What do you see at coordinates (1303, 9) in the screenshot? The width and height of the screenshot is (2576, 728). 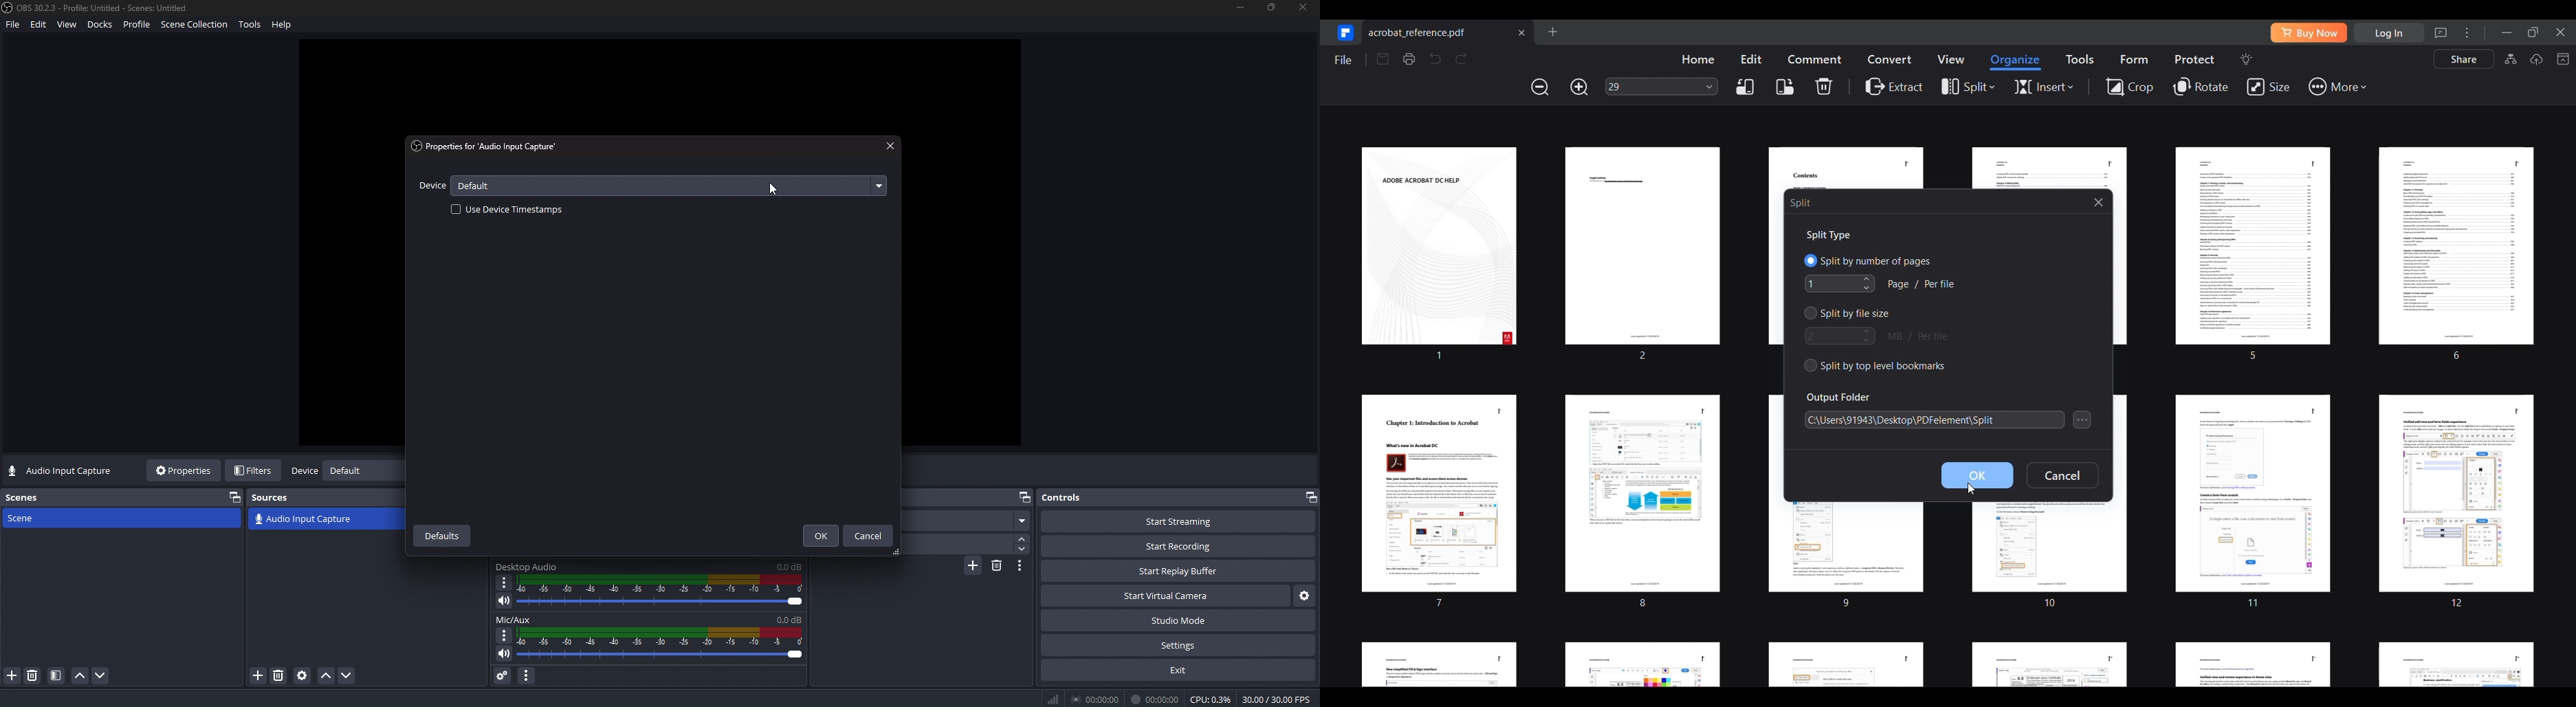 I see `close` at bounding box center [1303, 9].